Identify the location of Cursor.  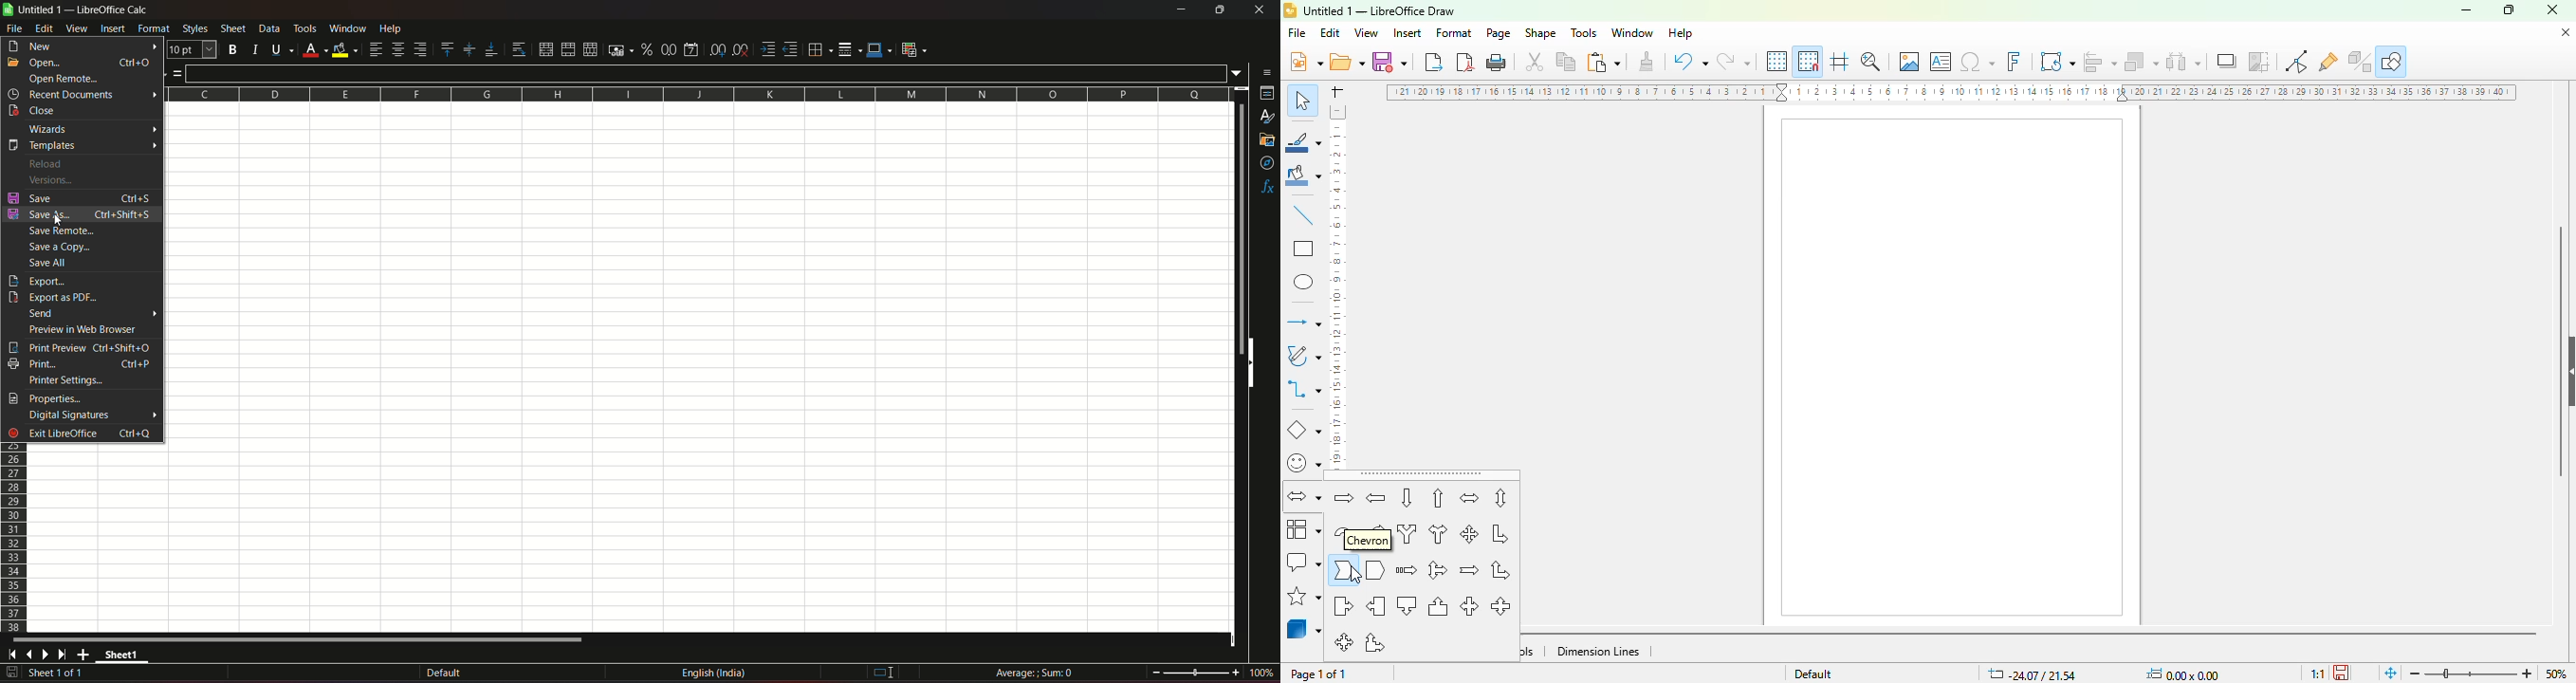
(57, 221).